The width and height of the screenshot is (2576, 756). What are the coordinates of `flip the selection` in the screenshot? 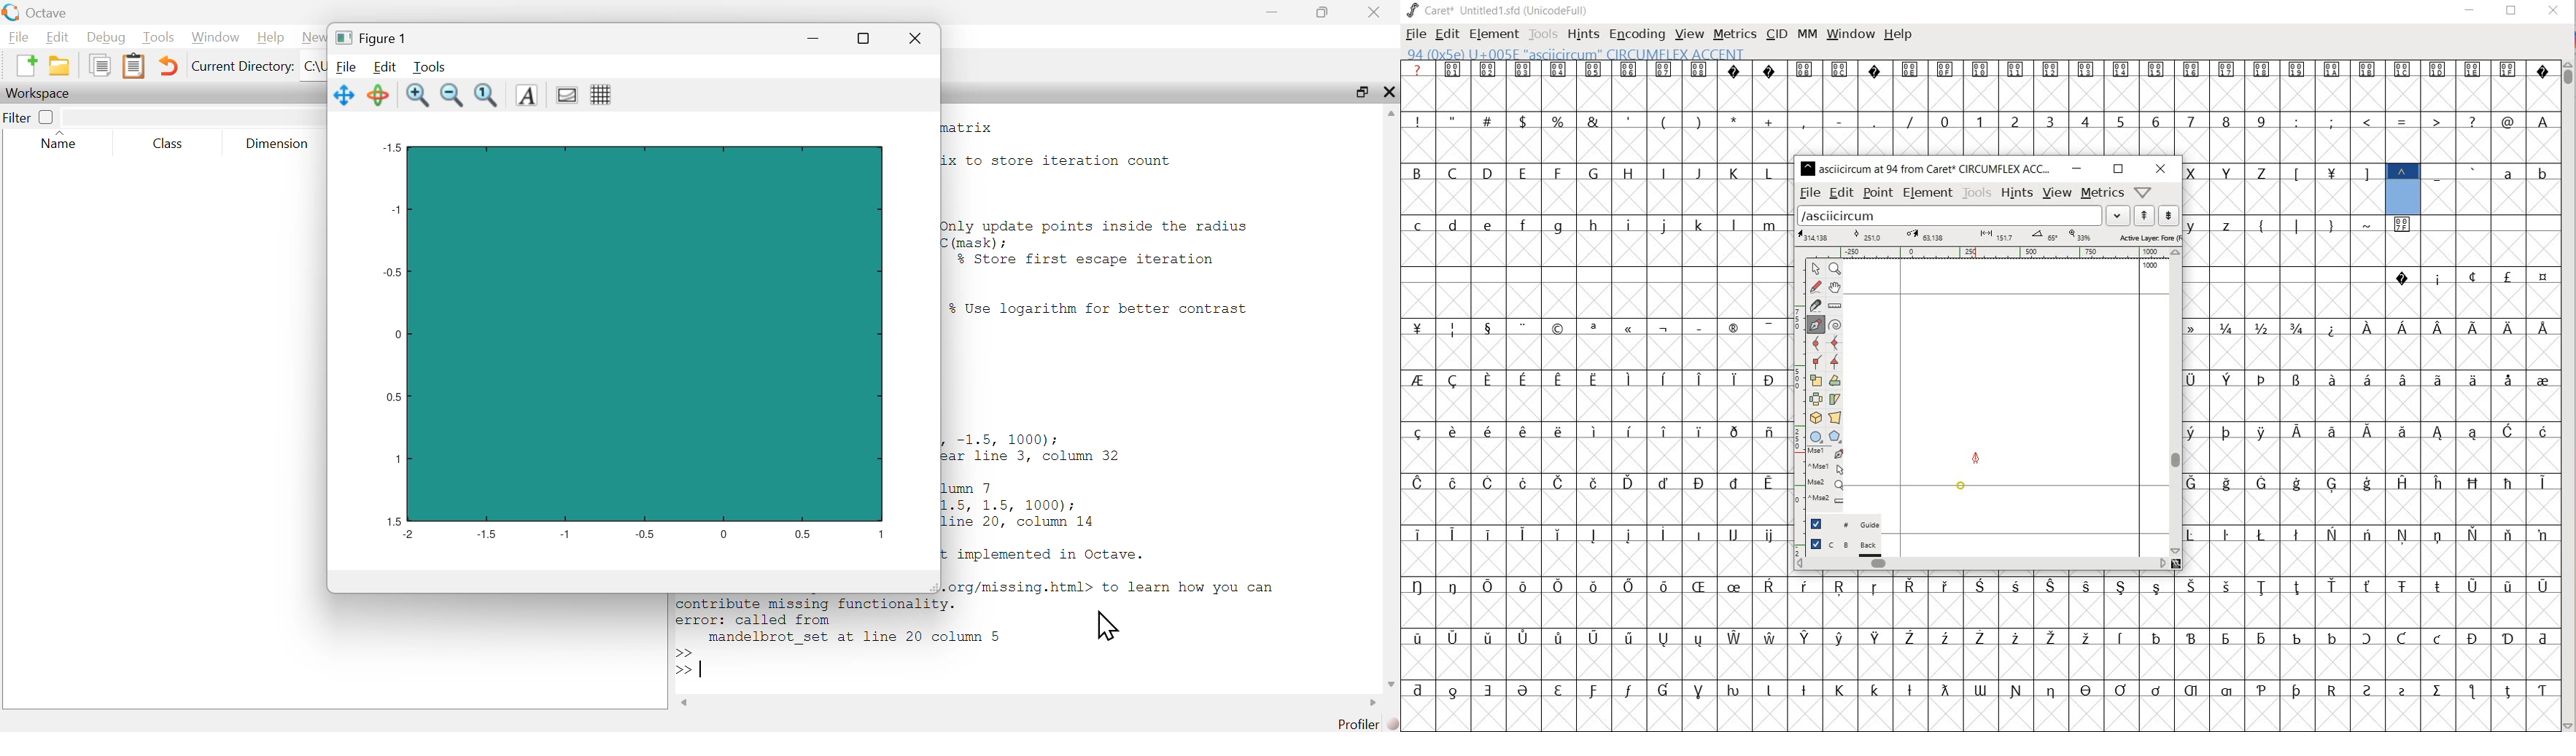 It's located at (1815, 399).